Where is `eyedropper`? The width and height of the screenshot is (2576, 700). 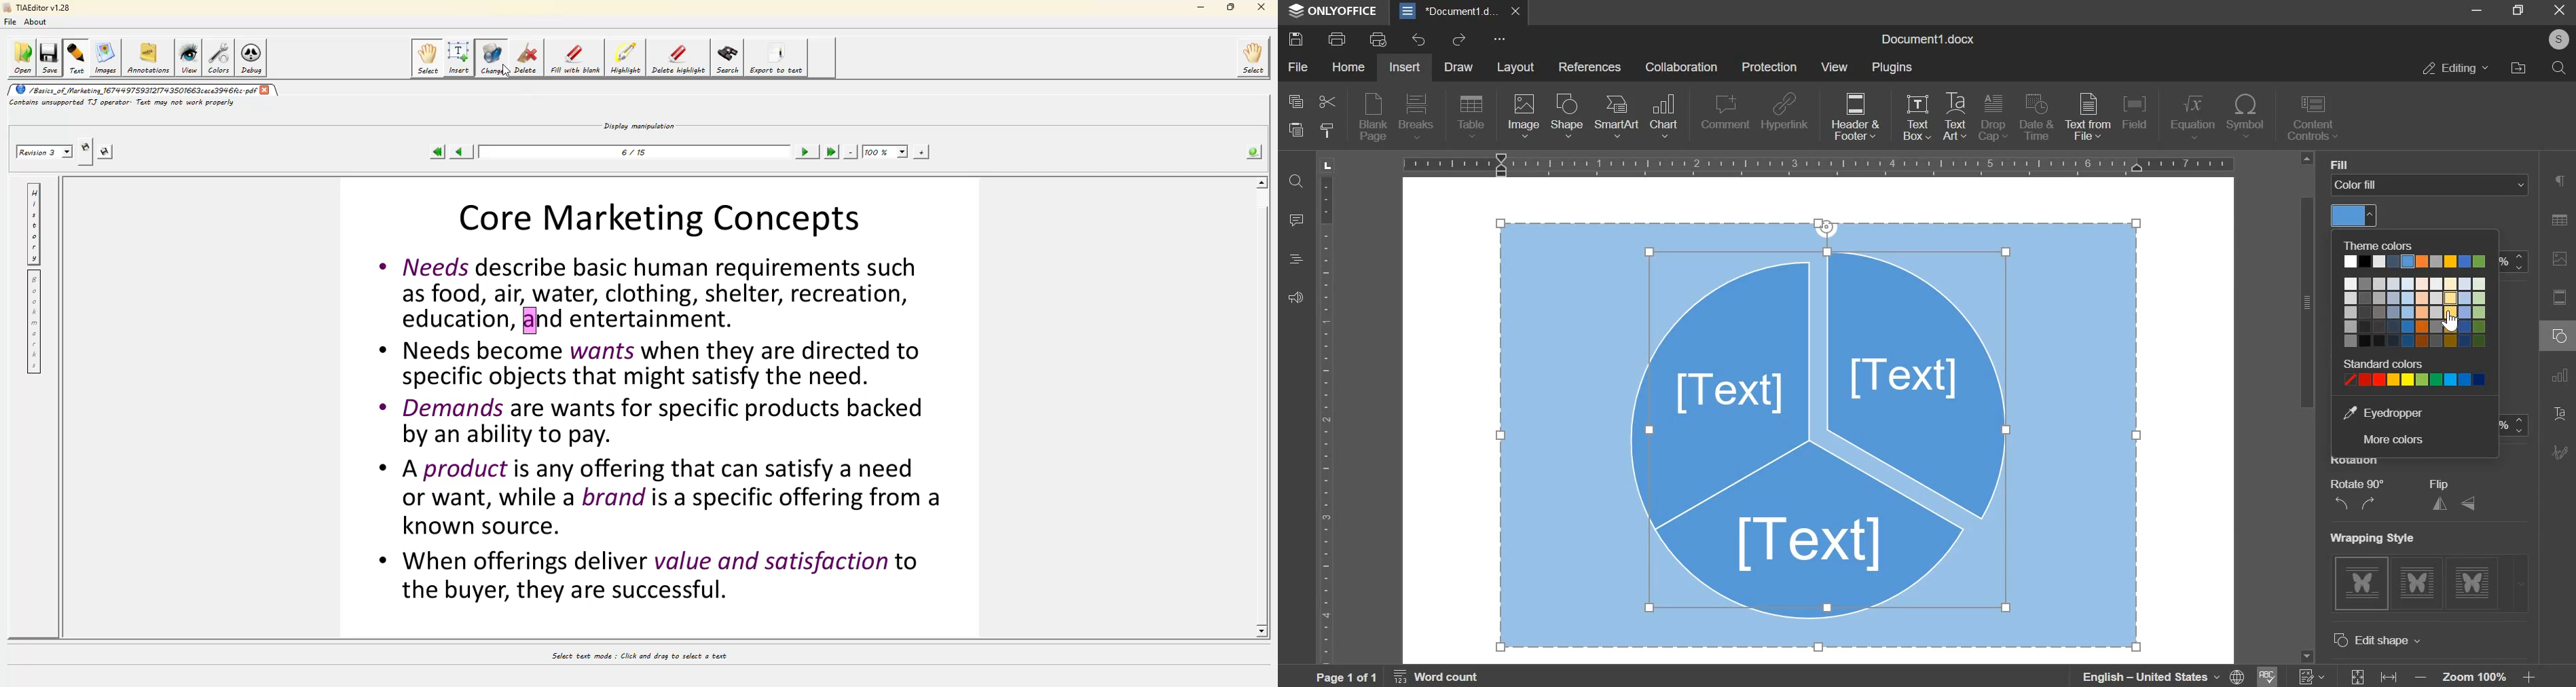 eyedropper is located at coordinates (2393, 411).